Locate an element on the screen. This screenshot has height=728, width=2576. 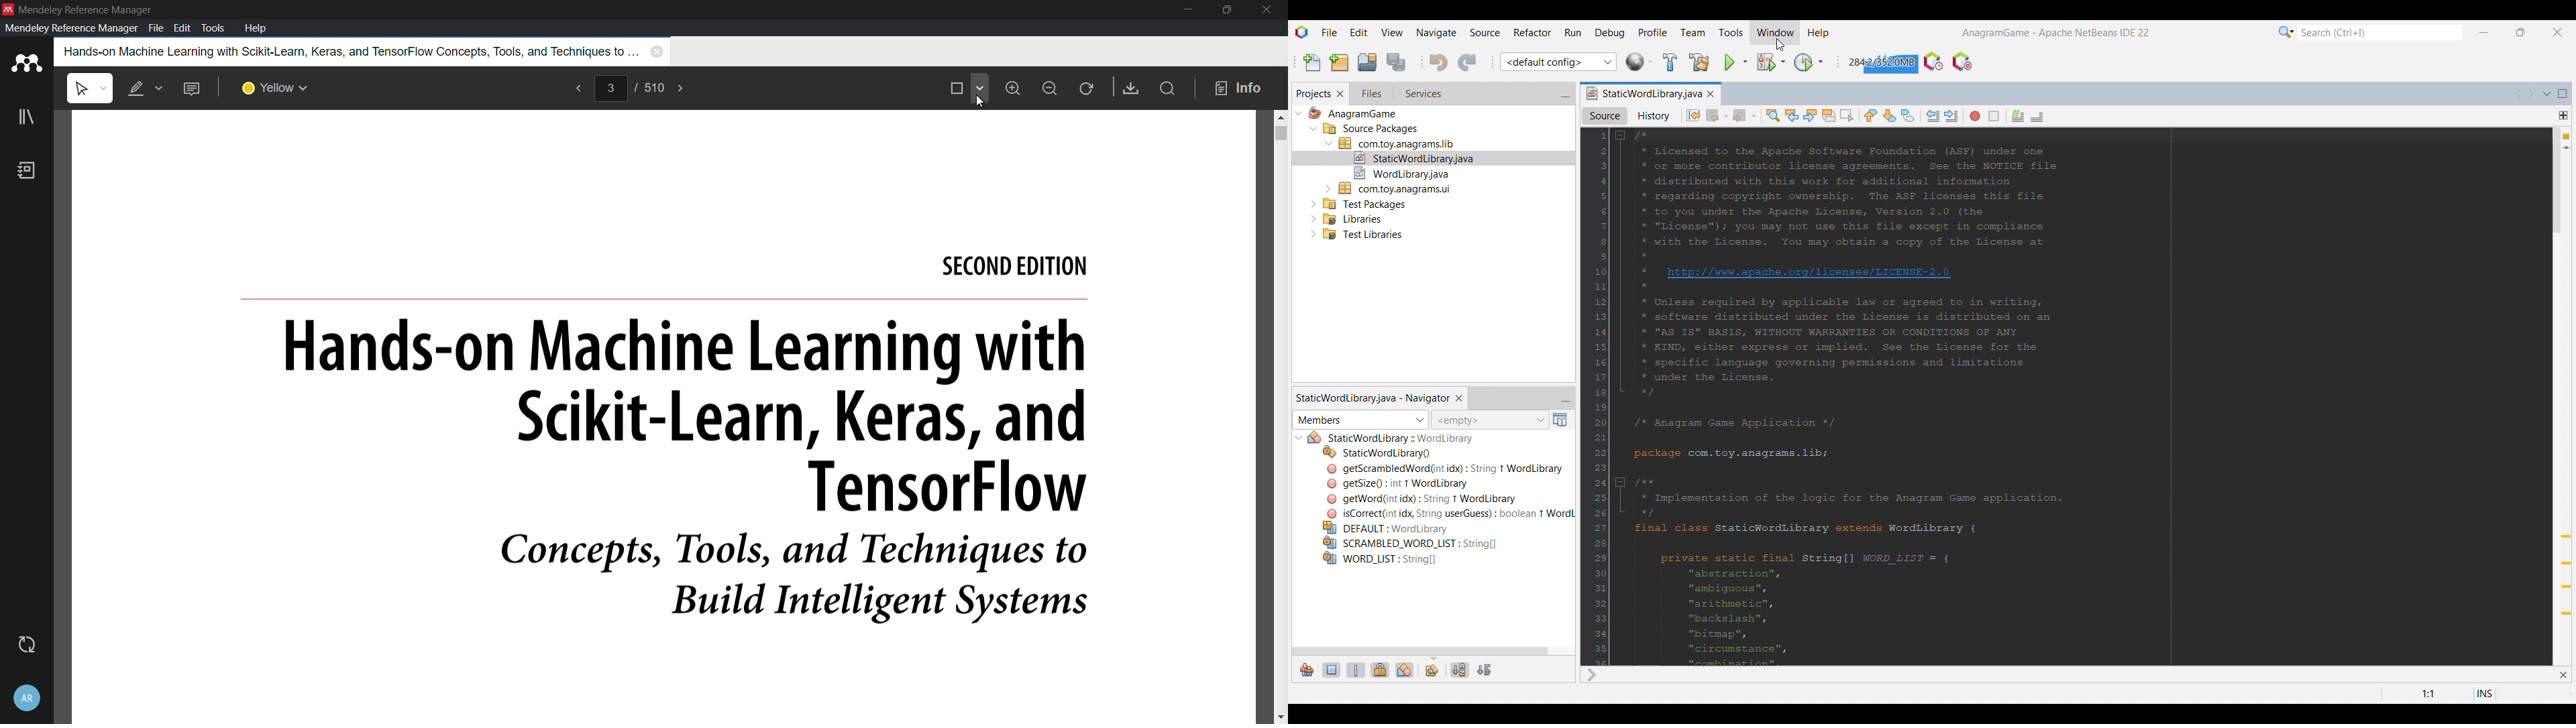
minimize is located at coordinates (1186, 10).